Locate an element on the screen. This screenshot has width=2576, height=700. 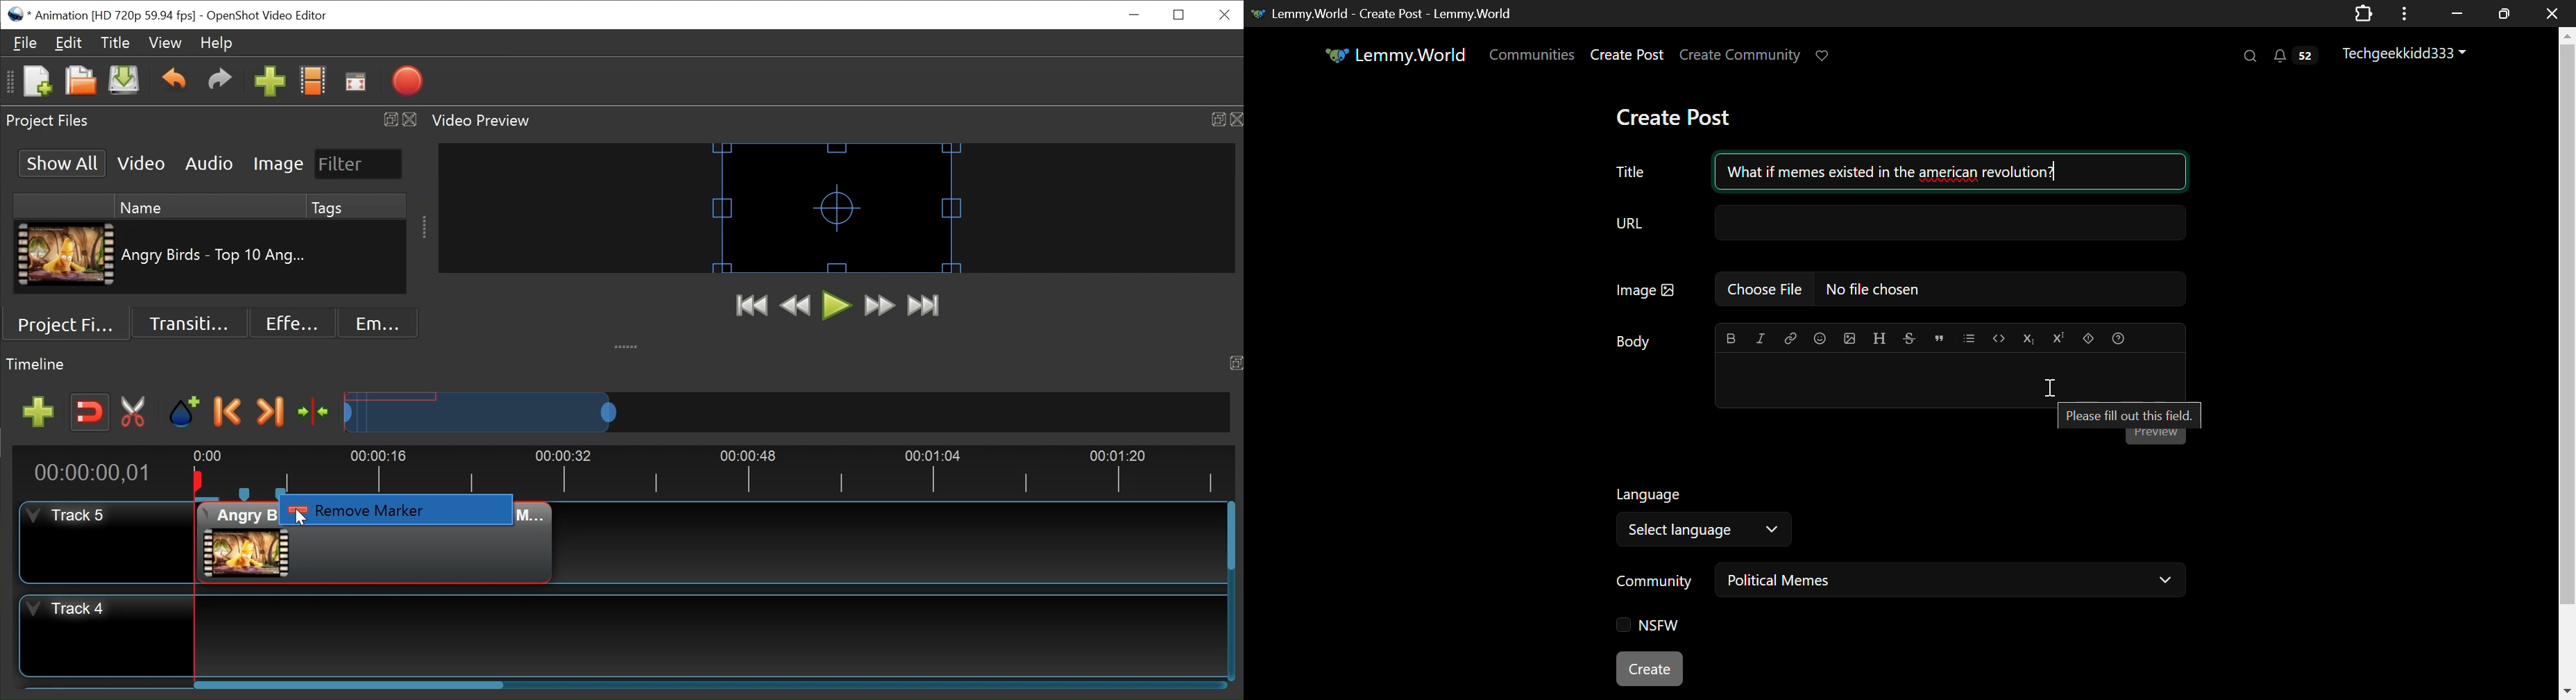
Audio is located at coordinates (209, 164).